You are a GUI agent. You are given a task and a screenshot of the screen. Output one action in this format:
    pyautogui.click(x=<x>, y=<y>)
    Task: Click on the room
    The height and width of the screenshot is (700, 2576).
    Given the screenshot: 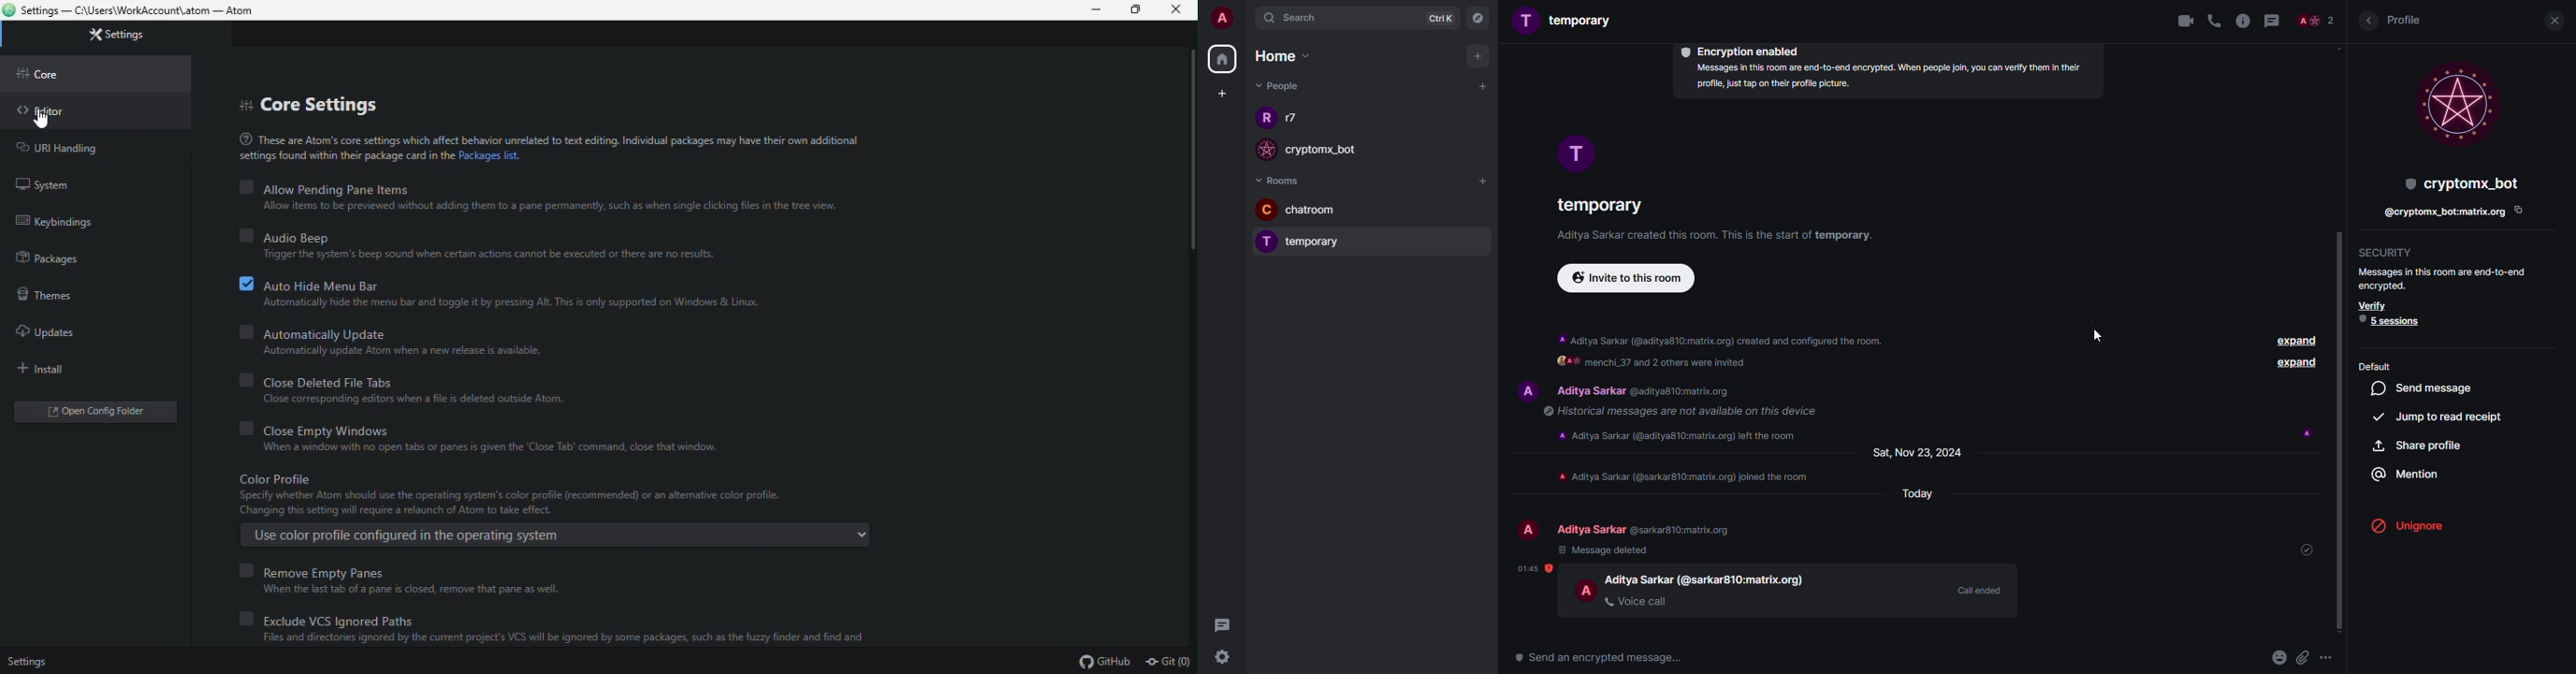 What is the action you would take?
    pyautogui.click(x=1327, y=244)
    